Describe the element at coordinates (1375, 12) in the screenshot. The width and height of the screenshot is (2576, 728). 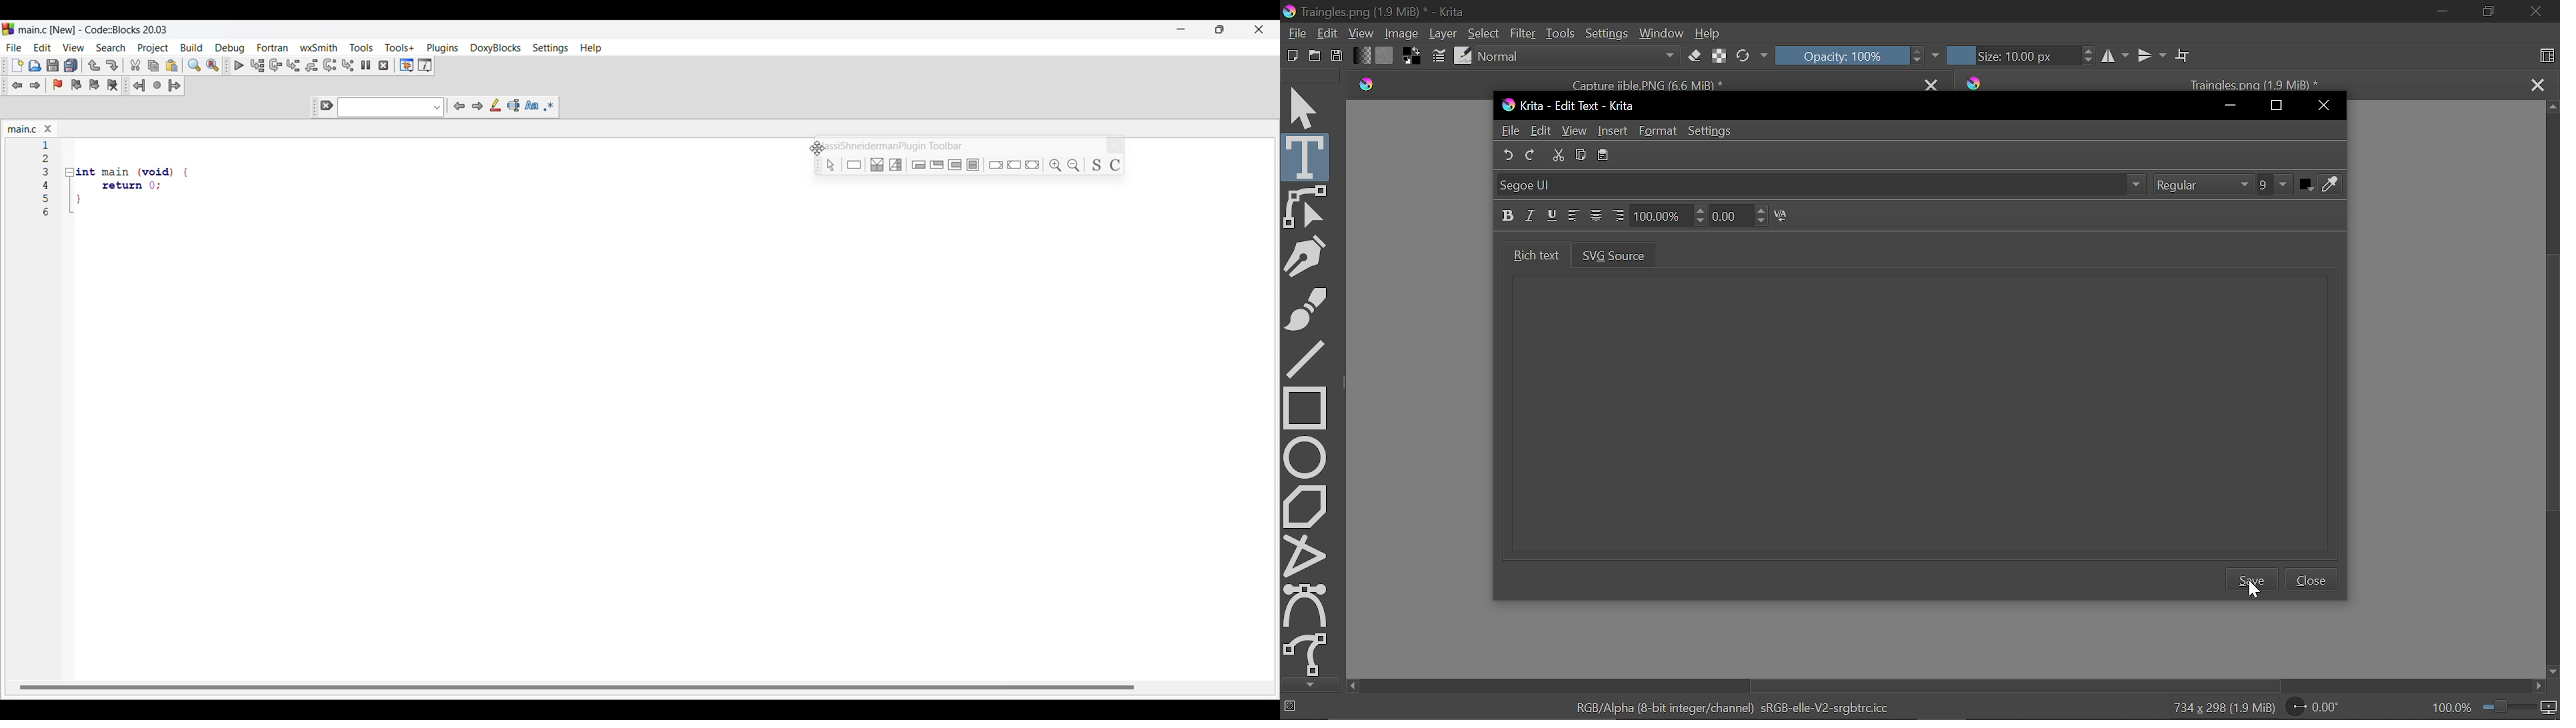
I see `Traingles.png (1.9 MiB) * - Krita` at that location.